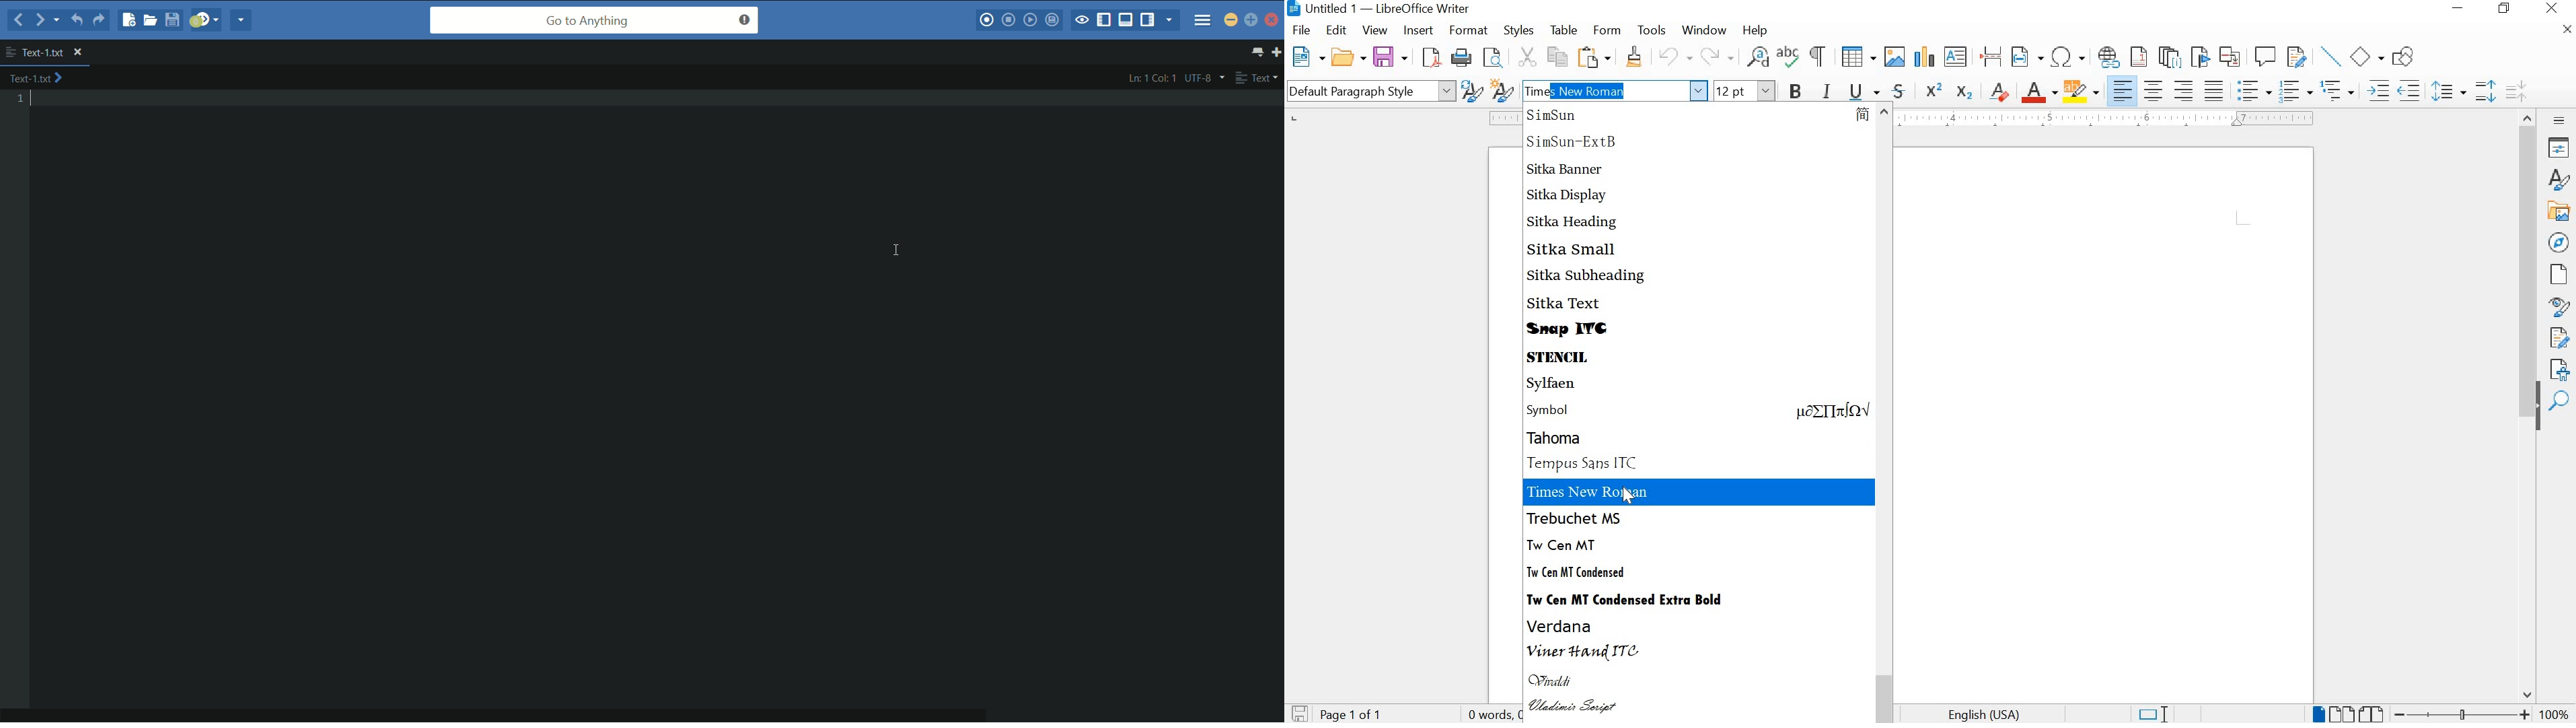  Describe the element at coordinates (2565, 30) in the screenshot. I see `CLOSE DOCUMENT` at that location.